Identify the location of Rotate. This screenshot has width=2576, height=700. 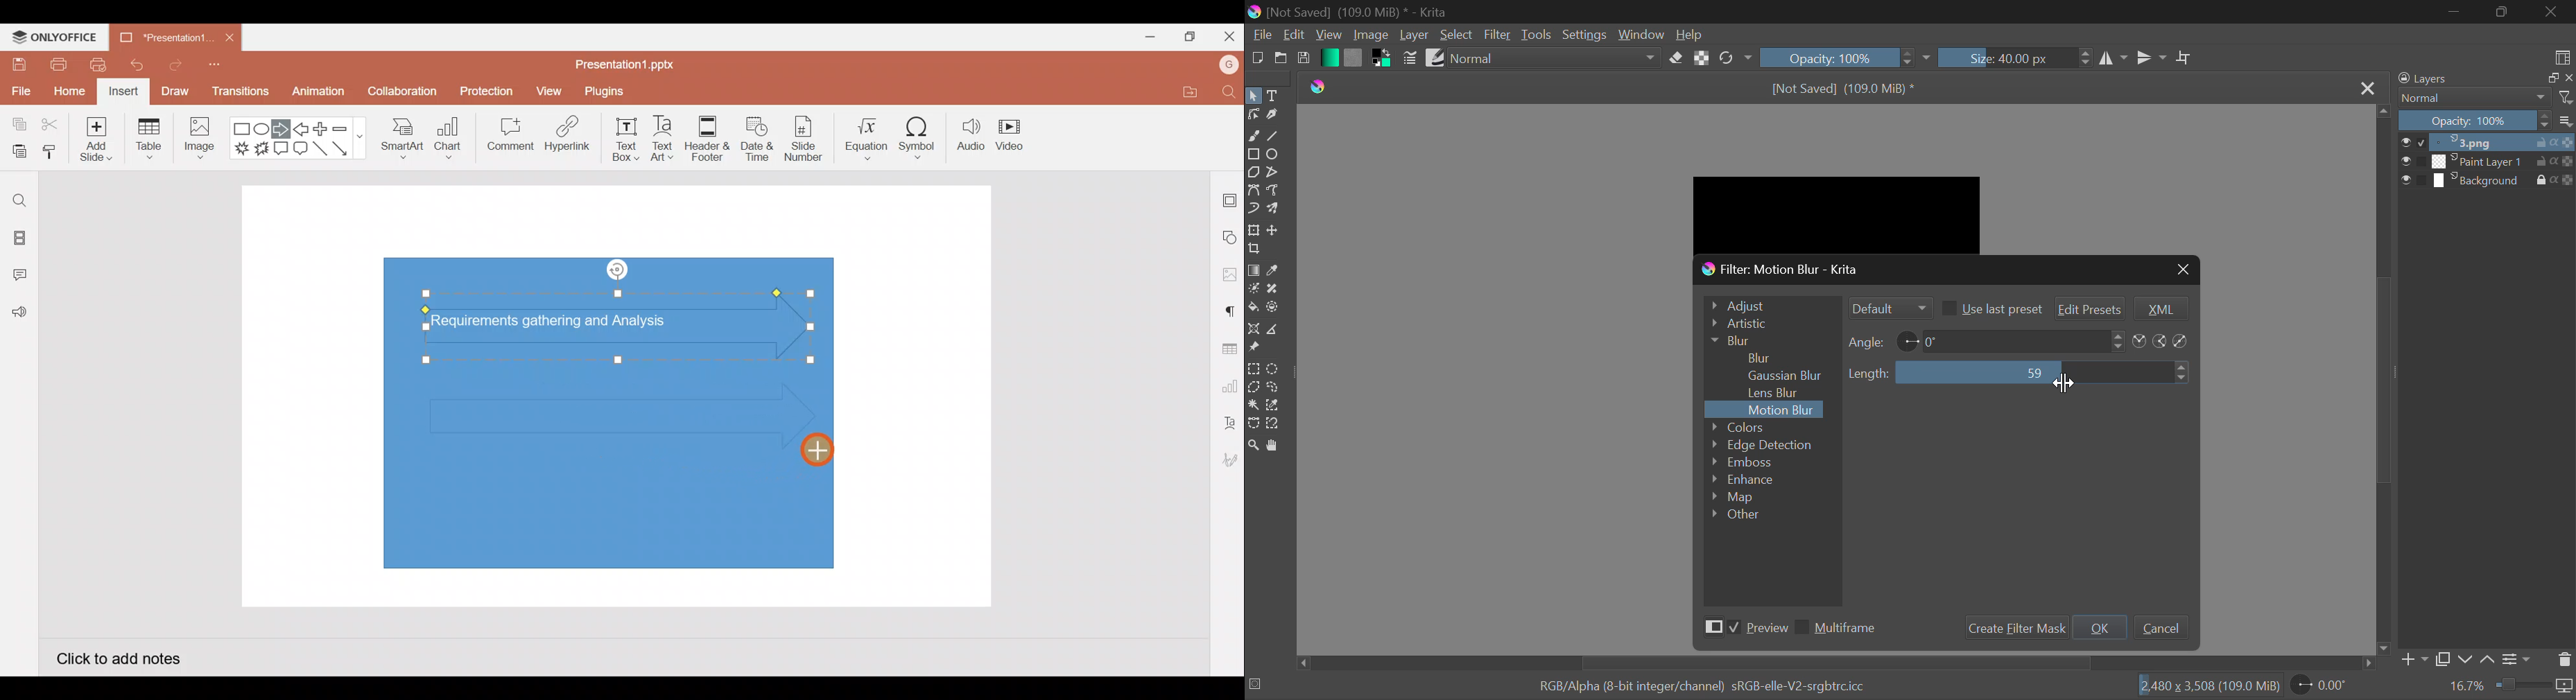
(1736, 57).